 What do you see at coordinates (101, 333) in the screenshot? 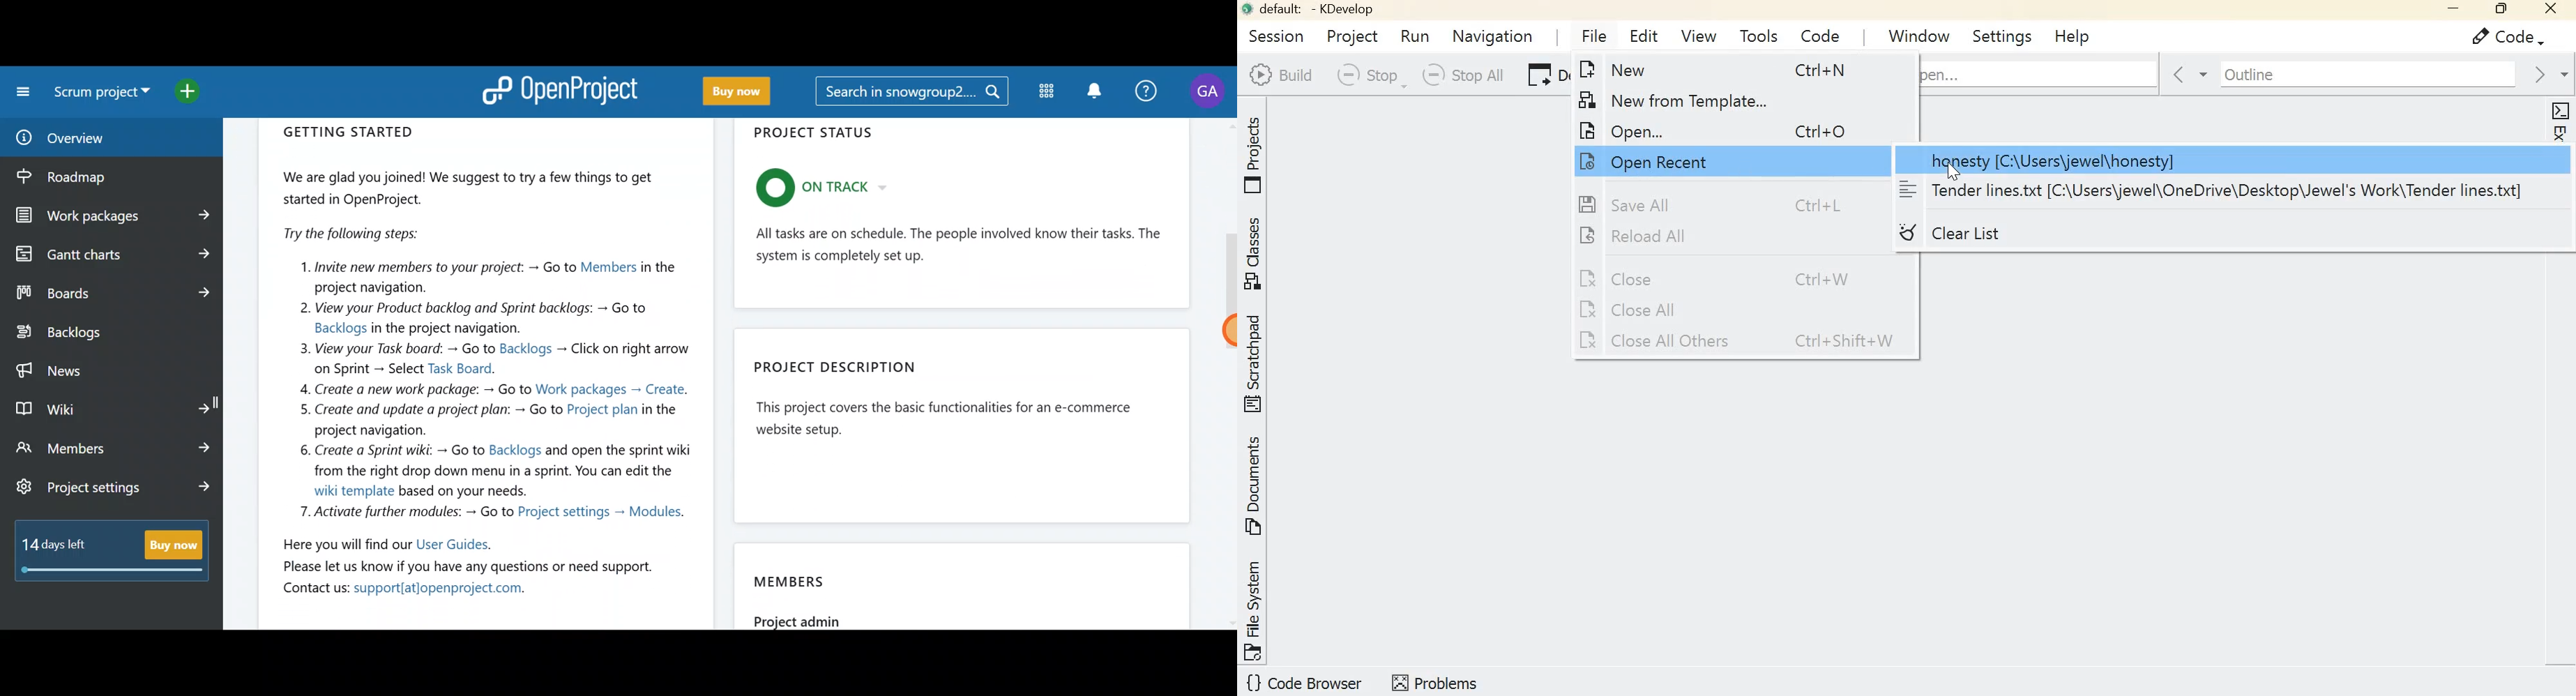
I see `Backlogs` at bounding box center [101, 333].